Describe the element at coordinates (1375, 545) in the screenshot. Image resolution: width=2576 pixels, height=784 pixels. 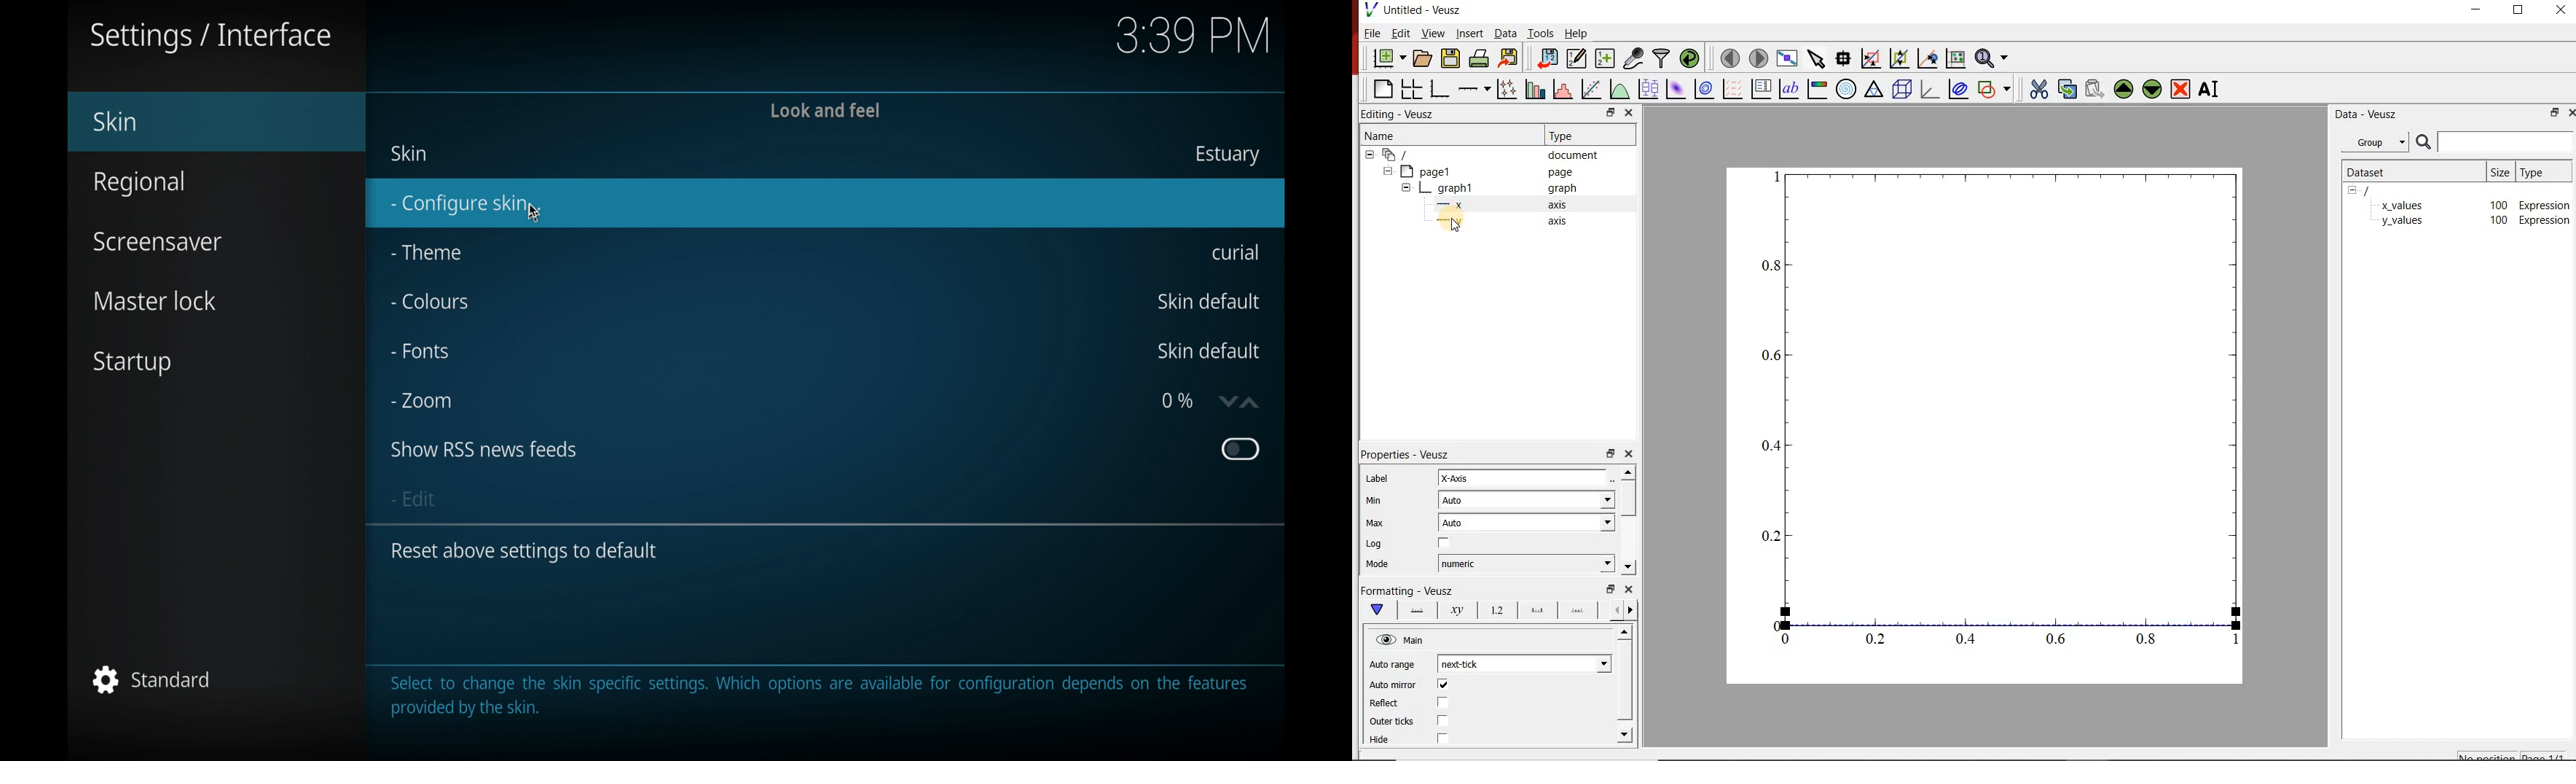
I see `| Log` at that location.